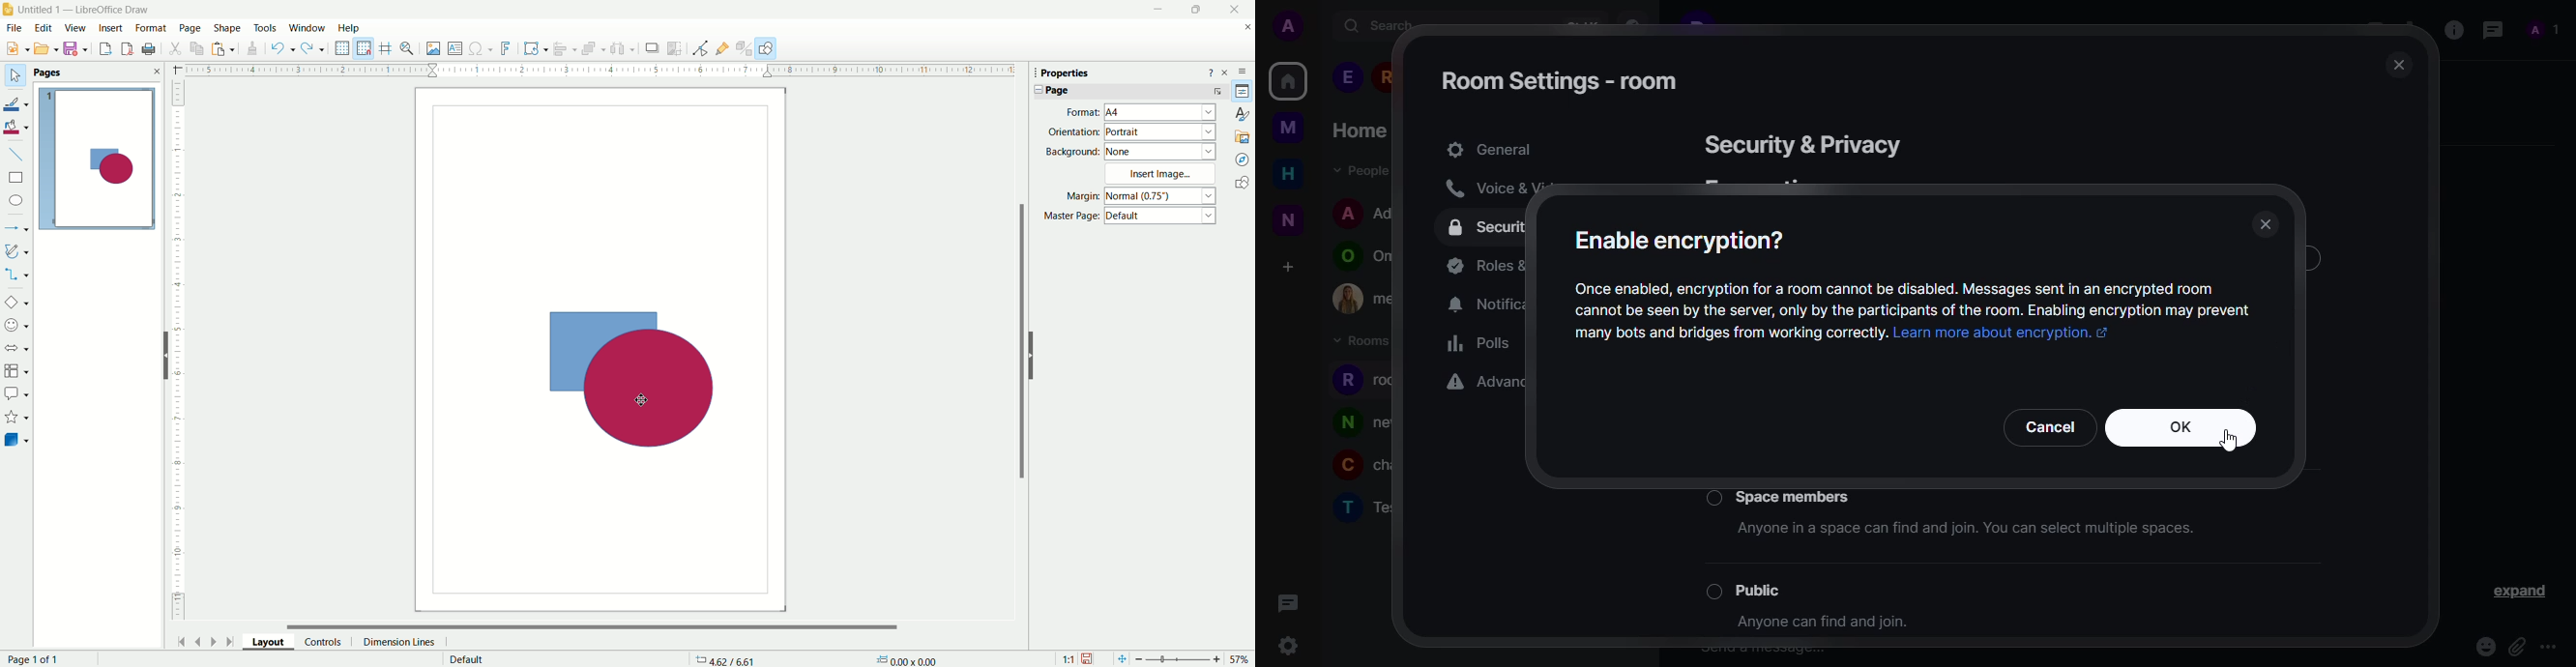 The image size is (2576, 672). Describe the element at coordinates (17, 250) in the screenshot. I see `curves and polygons` at that location.